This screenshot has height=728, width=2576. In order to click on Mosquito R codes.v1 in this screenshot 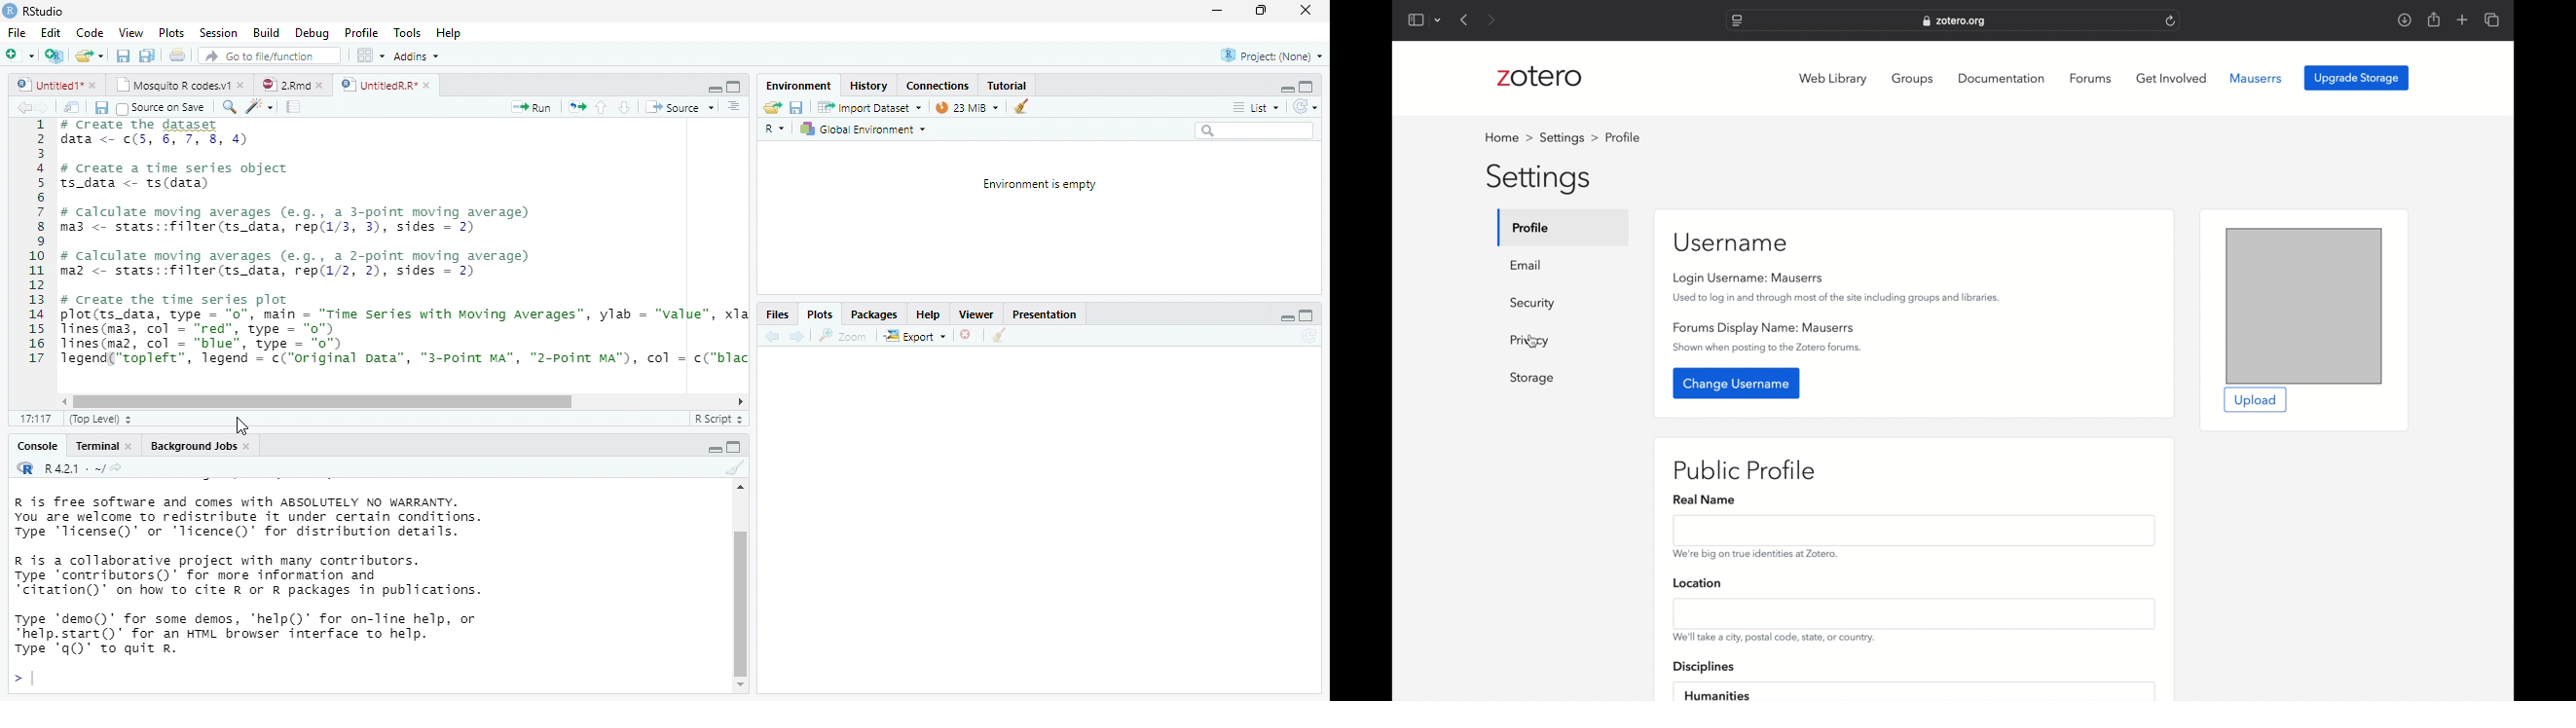, I will do `click(175, 84)`.